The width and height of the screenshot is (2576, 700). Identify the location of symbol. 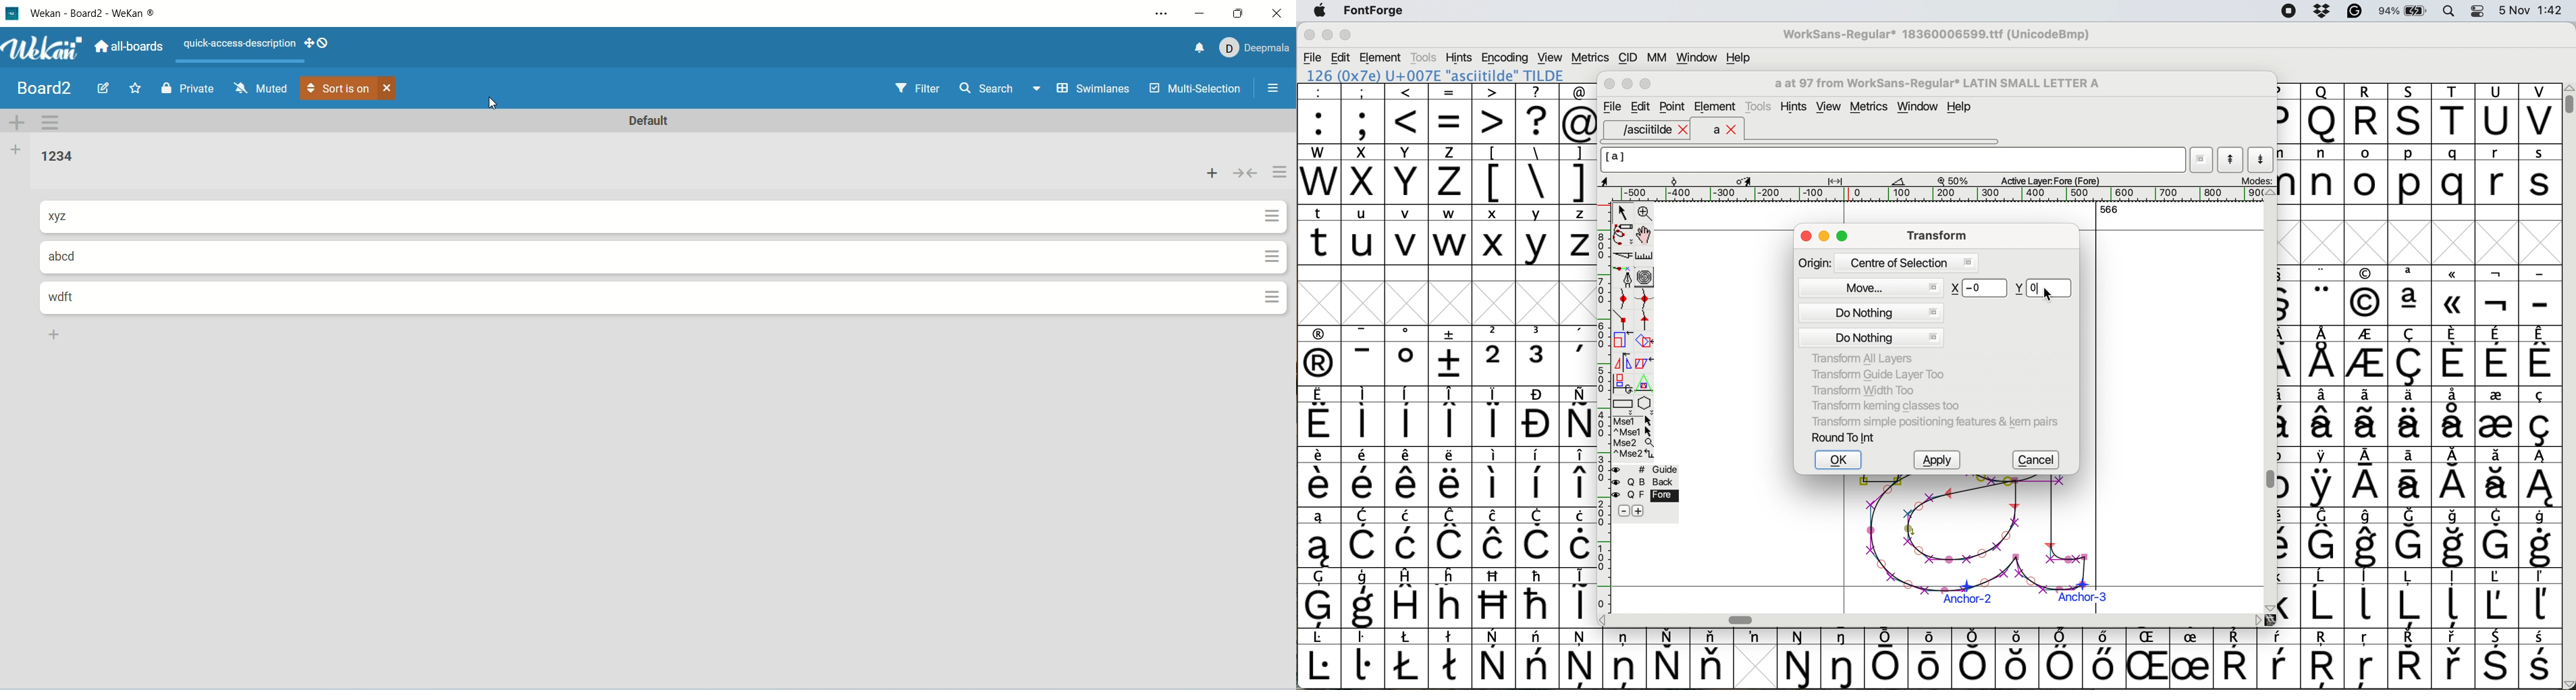
(1537, 478).